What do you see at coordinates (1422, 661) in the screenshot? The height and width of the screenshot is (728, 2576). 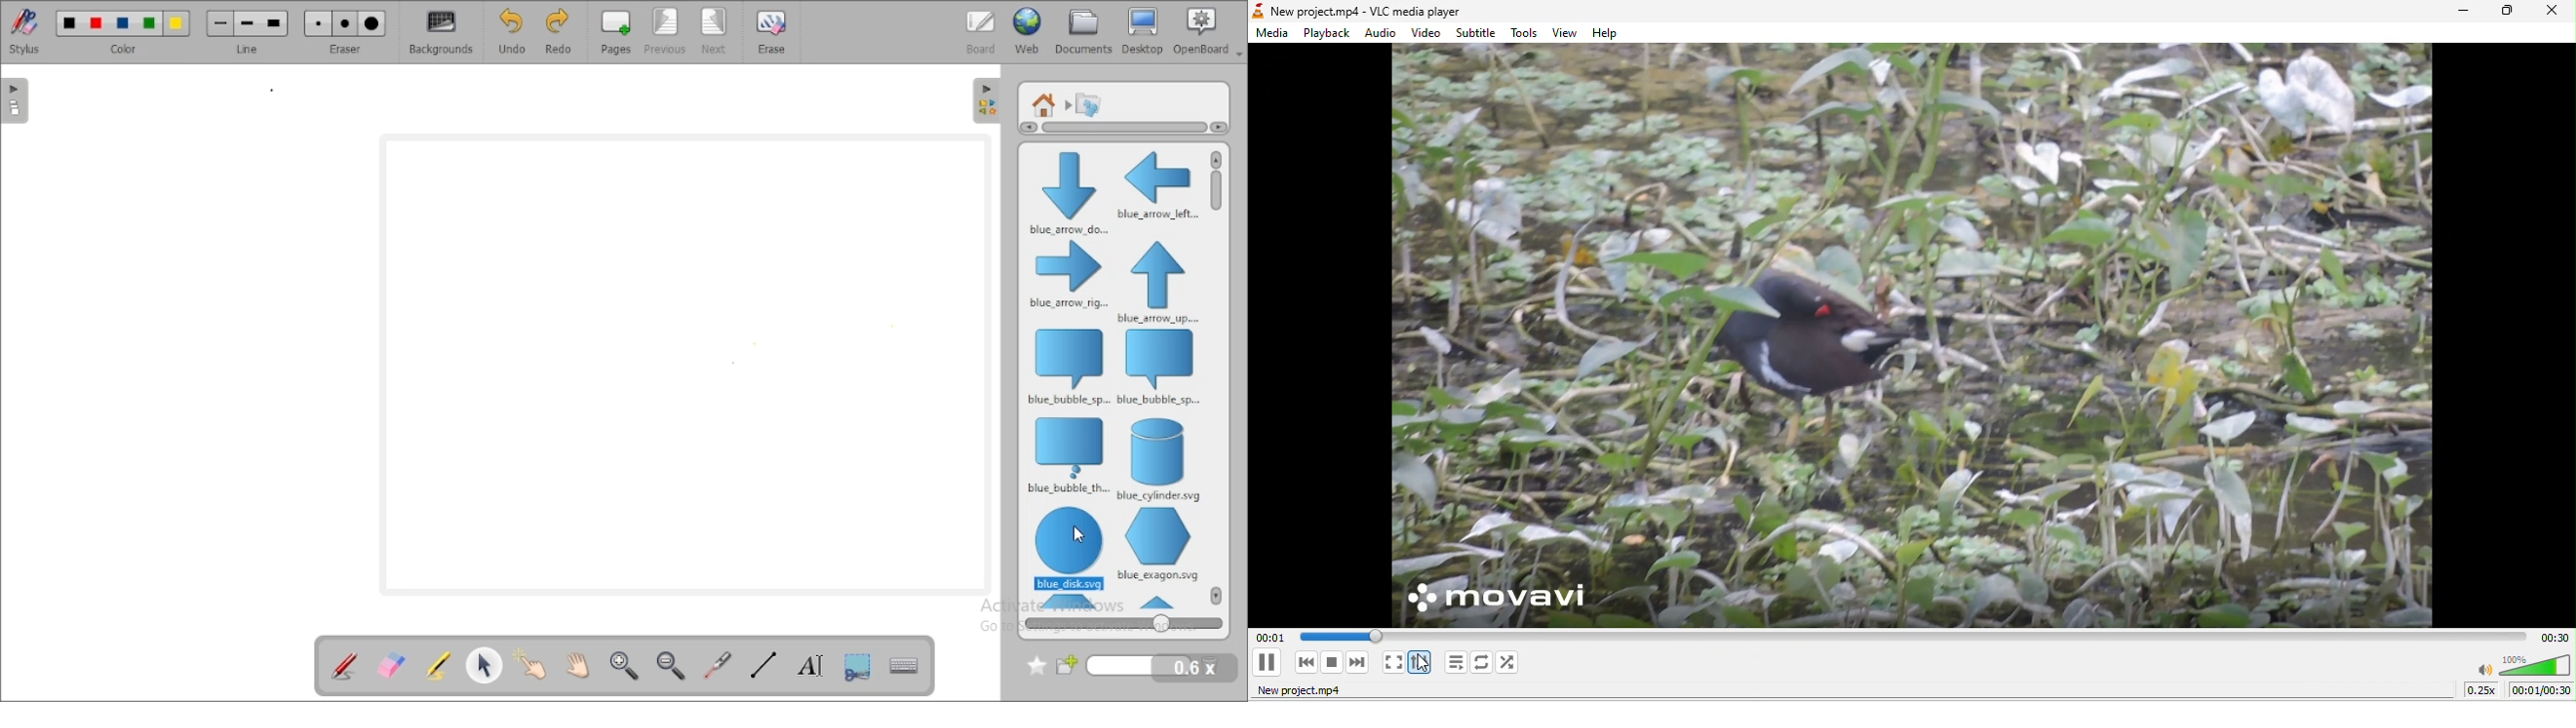 I see `show extended settings` at bounding box center [1422, 661].